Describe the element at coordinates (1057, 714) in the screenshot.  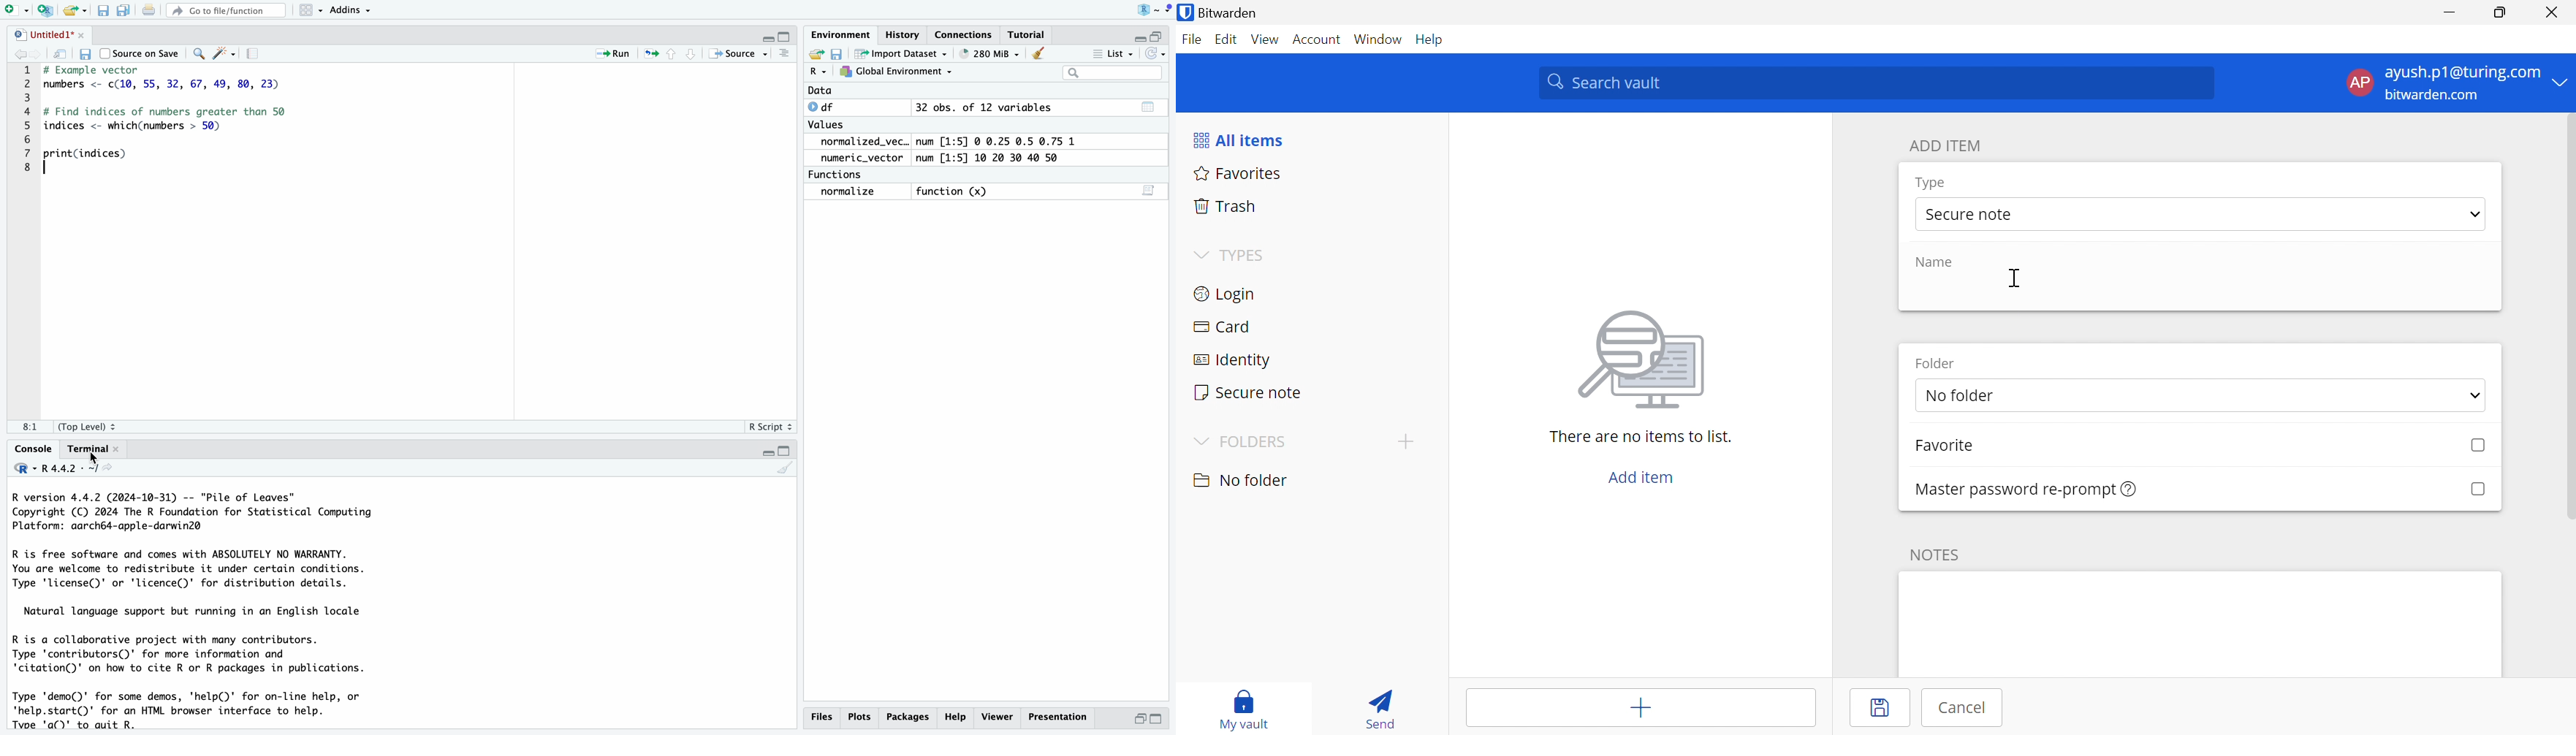
I see `Presentation` at that location.